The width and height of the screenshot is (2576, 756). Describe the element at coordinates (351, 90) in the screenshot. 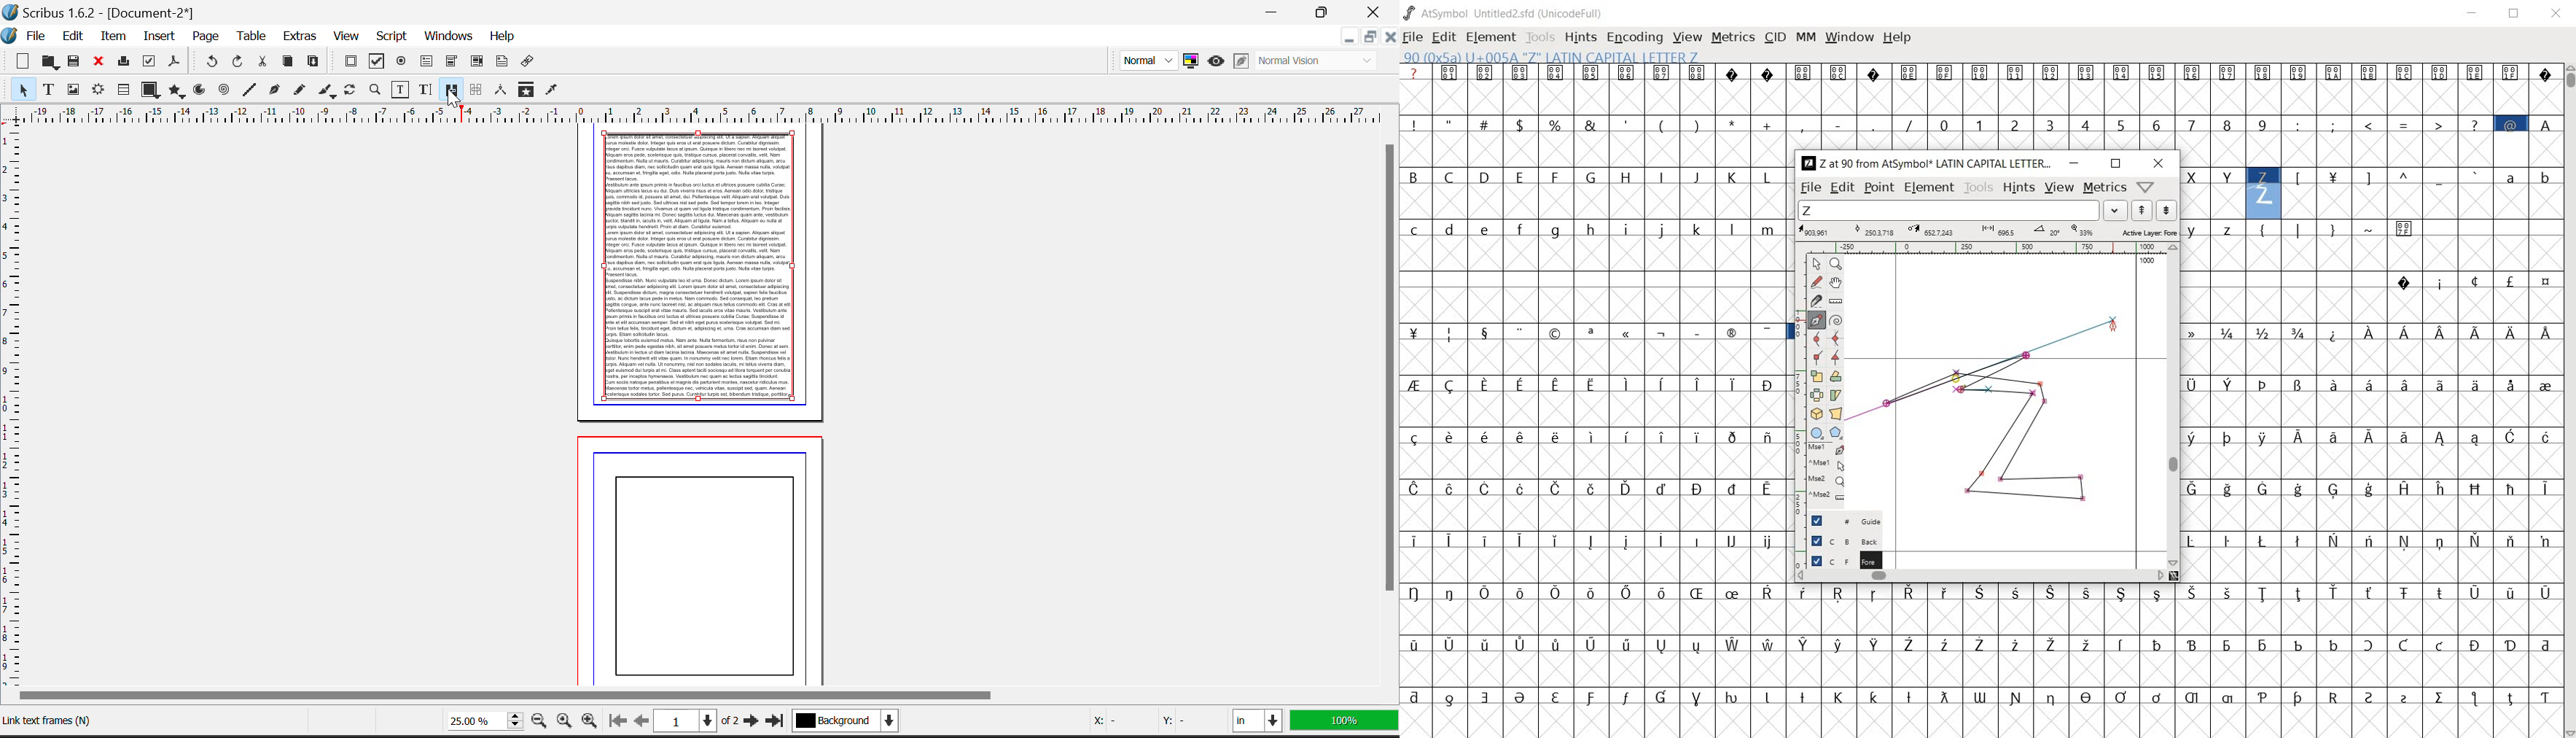

I see `Rotate Image` at that location.